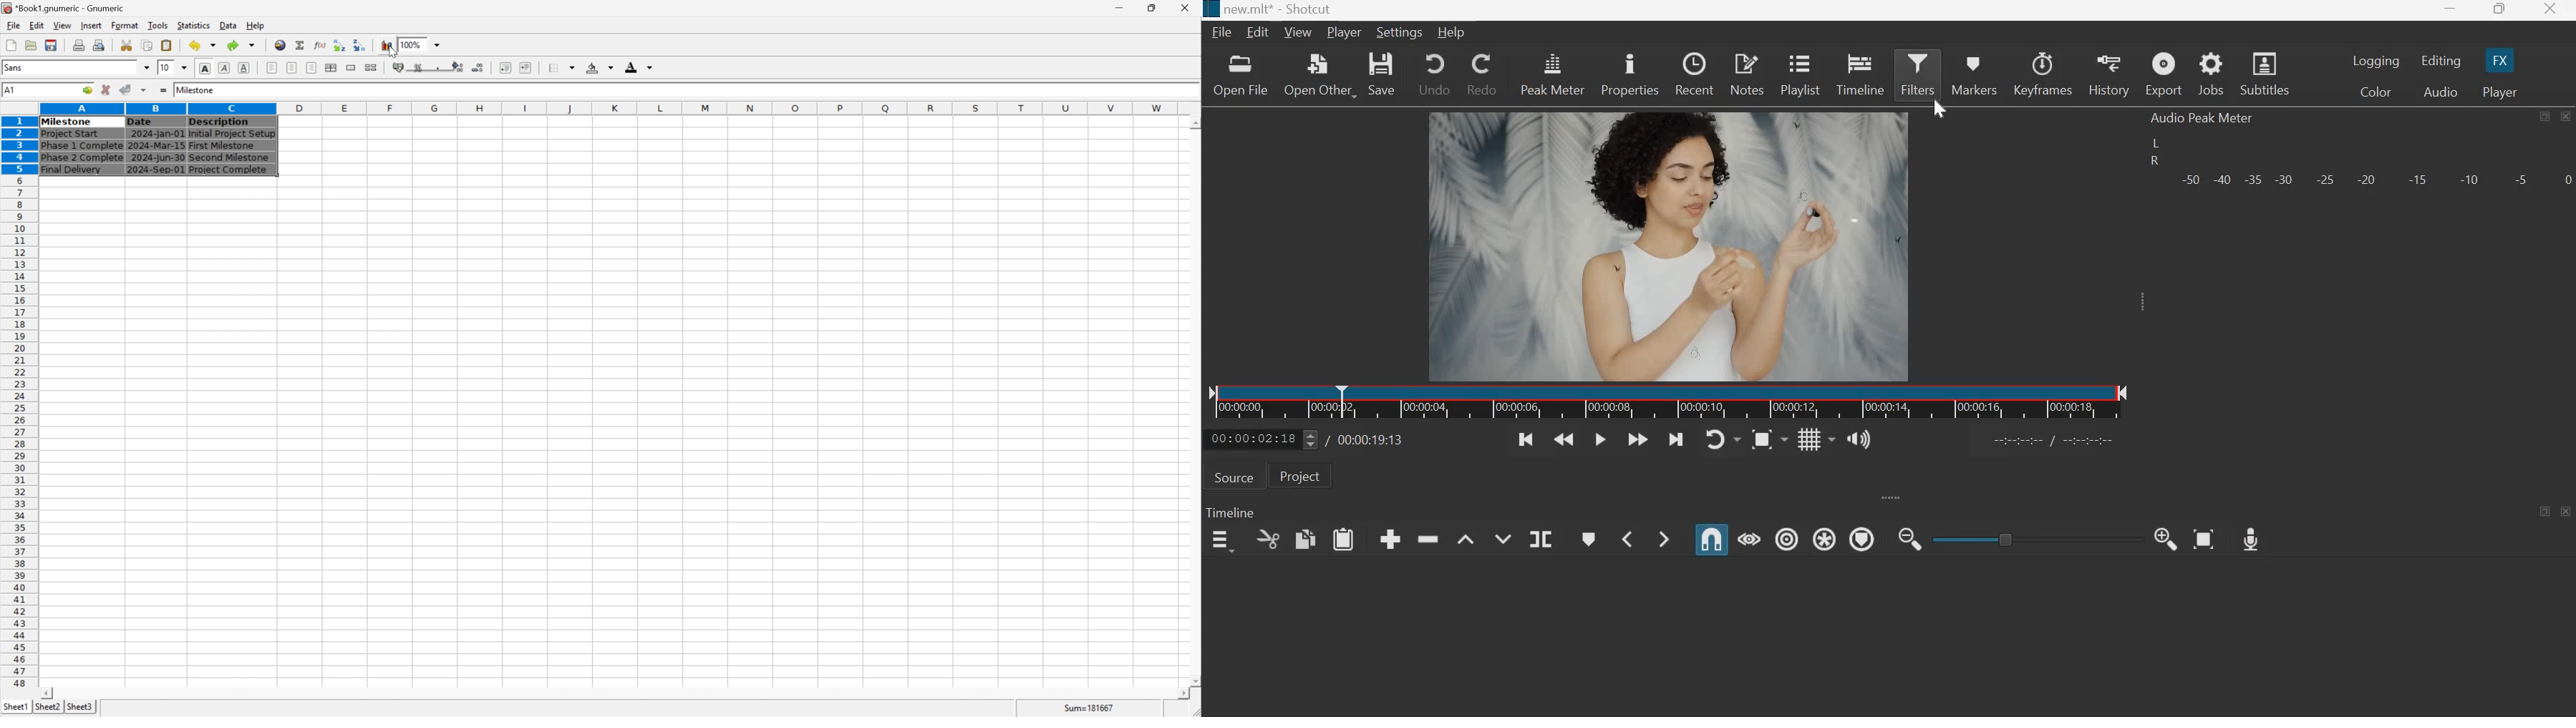 The image size is (2576, 728). Describe the element at coordinates (1305, 539) in the screenshot. I see `copy` at that location.